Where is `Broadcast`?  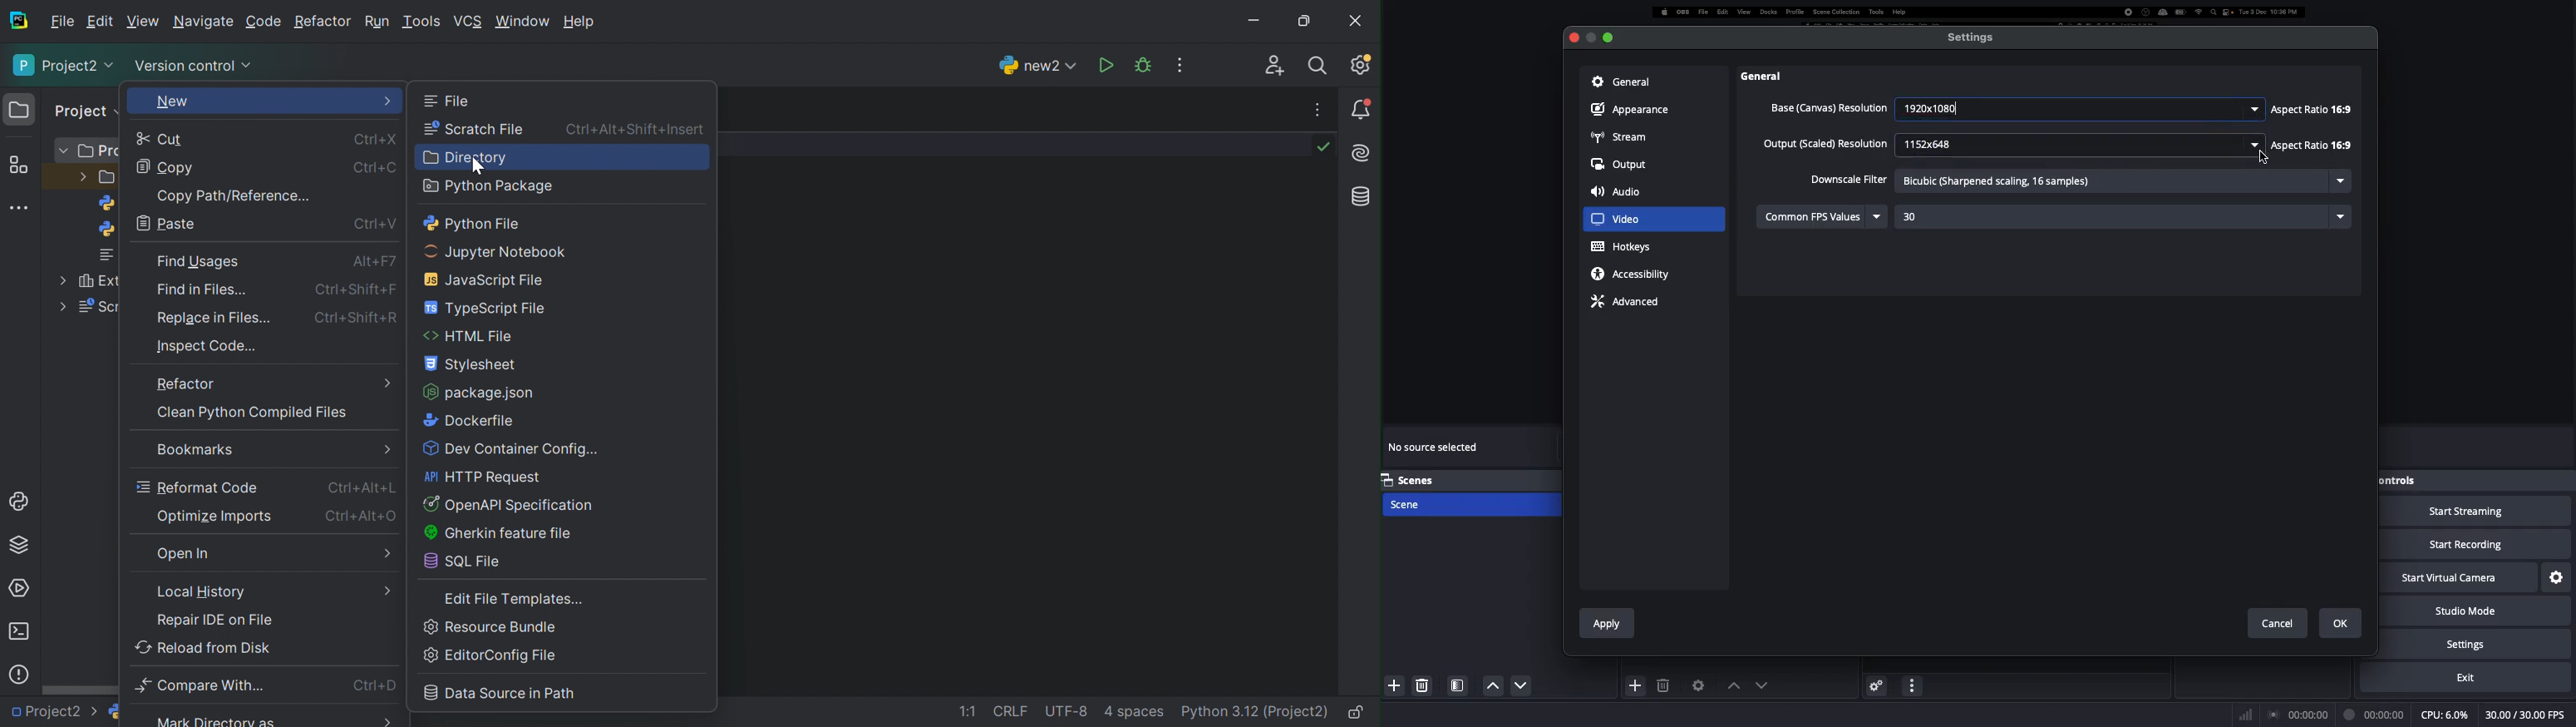 Broadcast is located at coordinates (2299, 715).